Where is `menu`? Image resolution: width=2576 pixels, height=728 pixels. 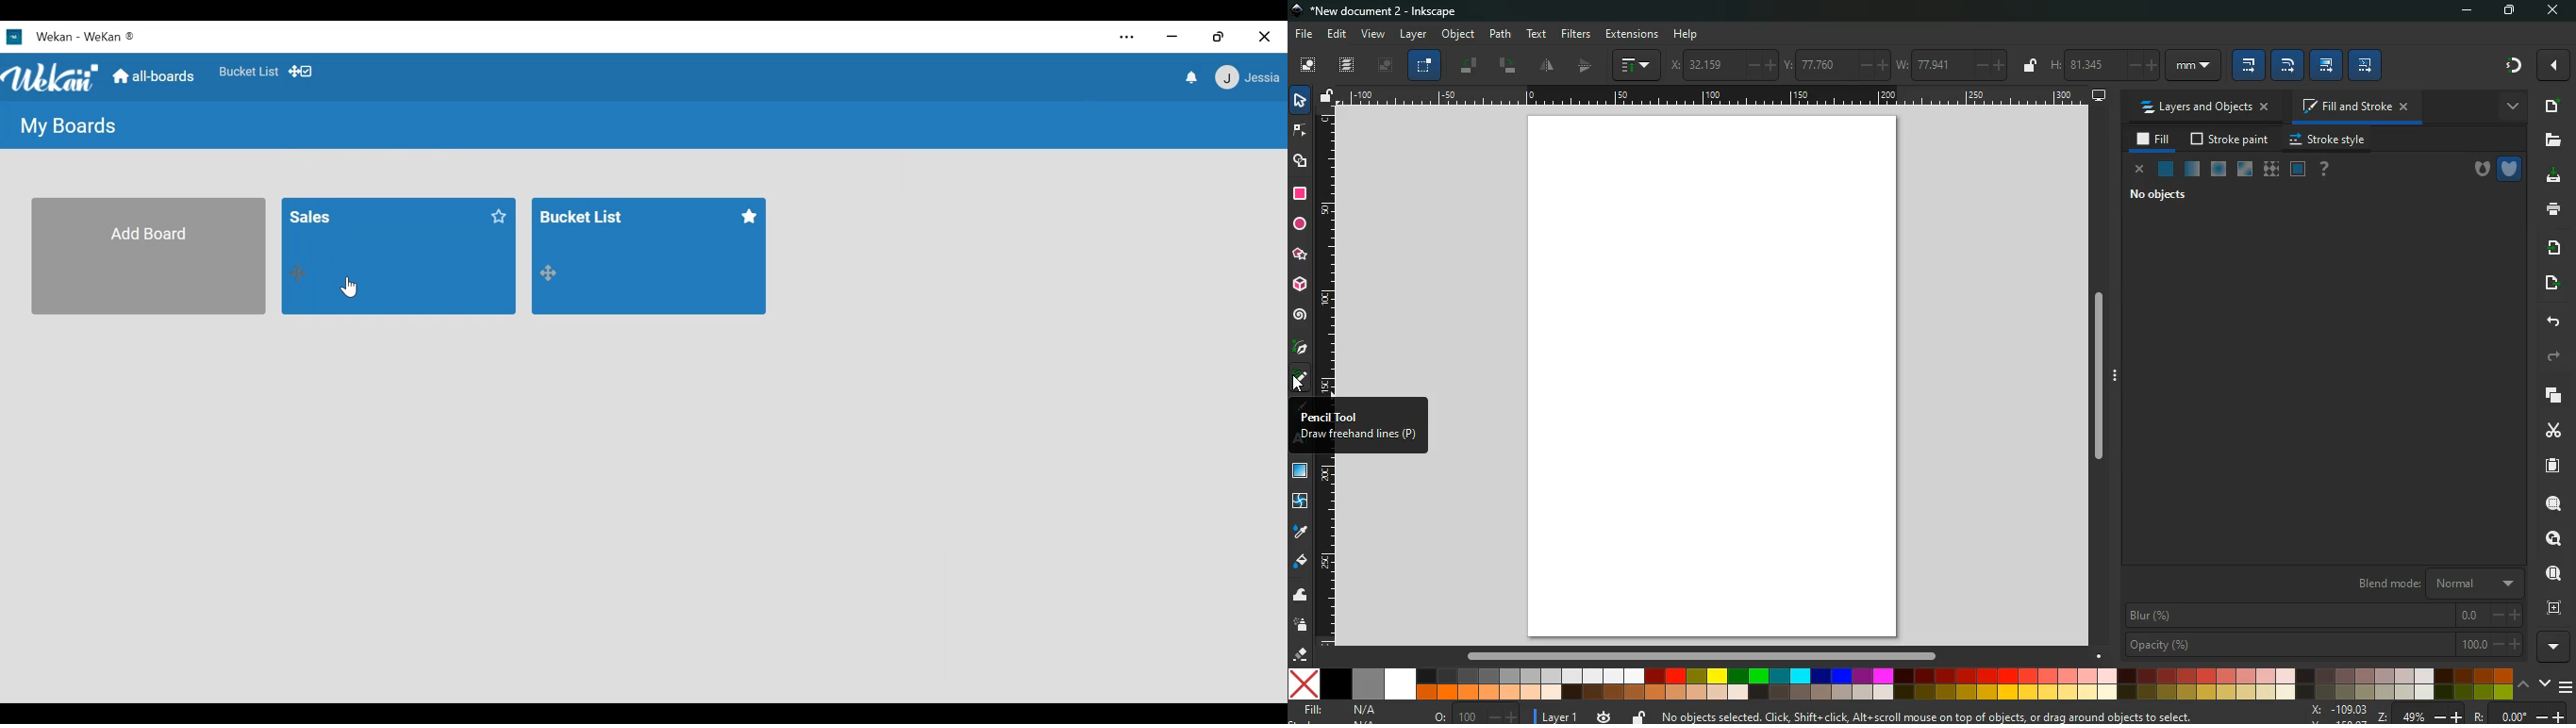
menu is located at coordinates (2567, 688).